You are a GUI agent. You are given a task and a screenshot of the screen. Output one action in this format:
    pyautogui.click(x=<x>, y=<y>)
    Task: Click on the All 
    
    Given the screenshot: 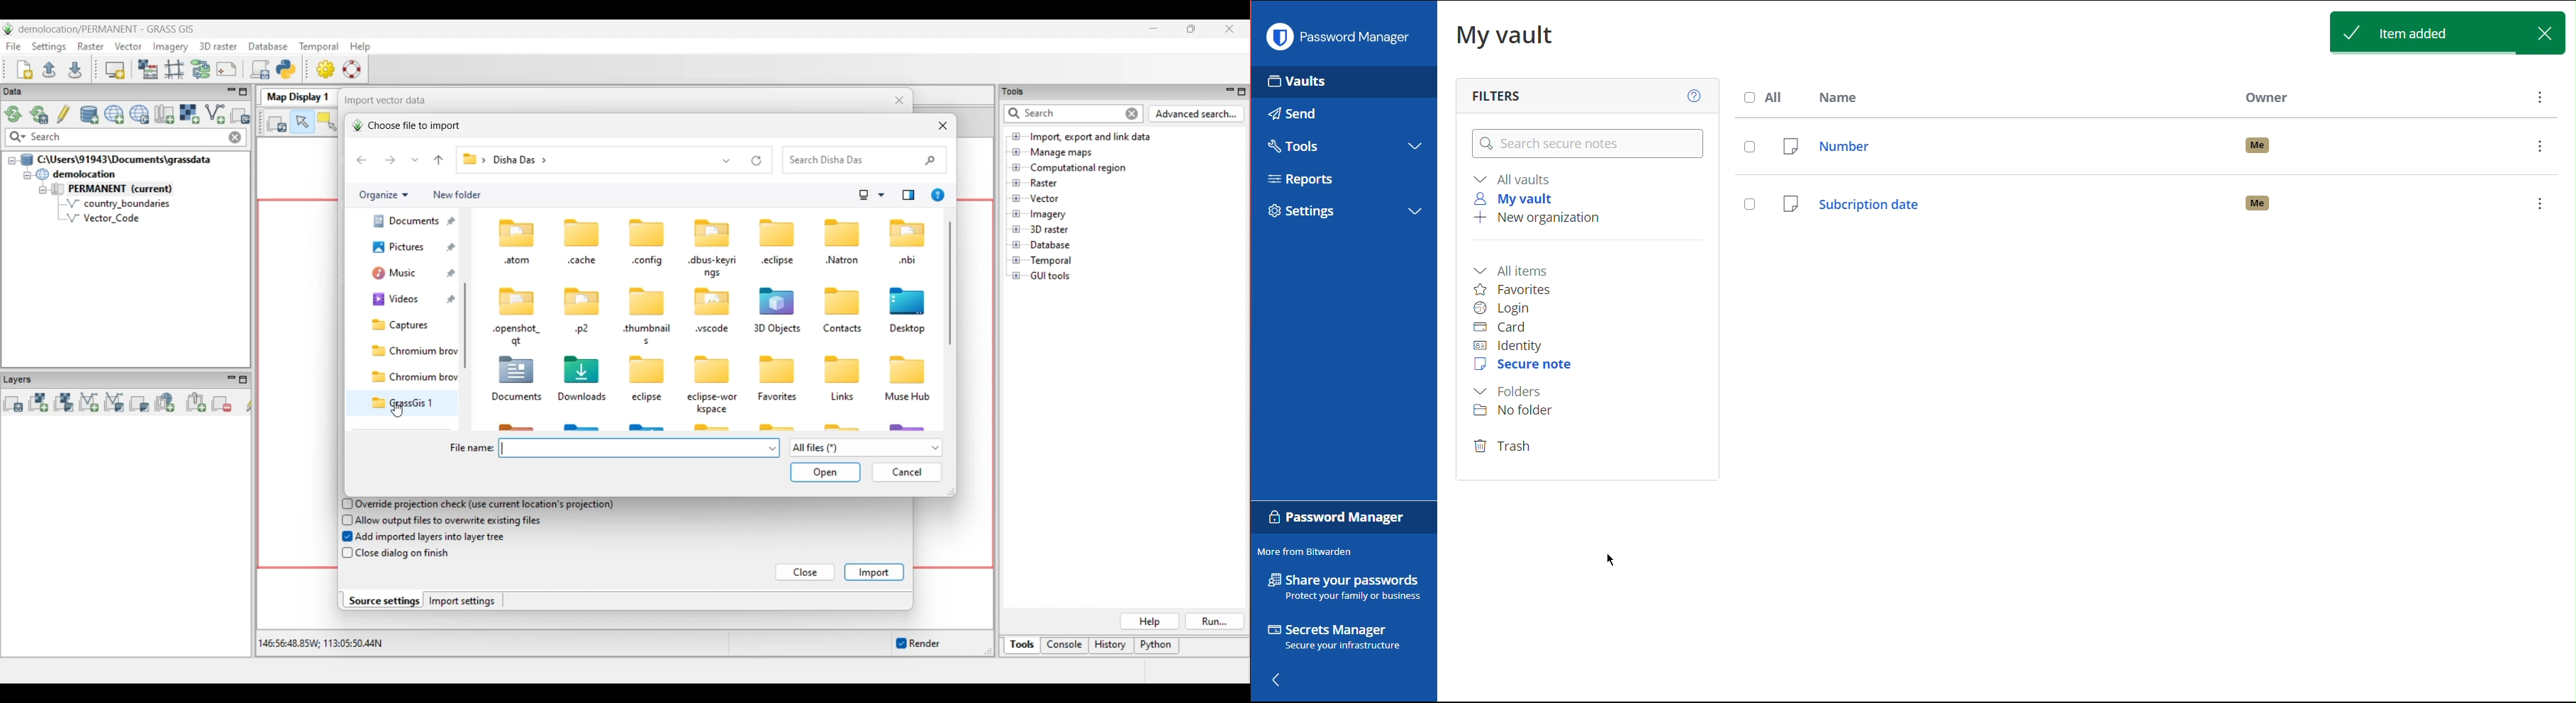 What is the action you would take?
    pyautogui.click(x=1768, y=97)
    